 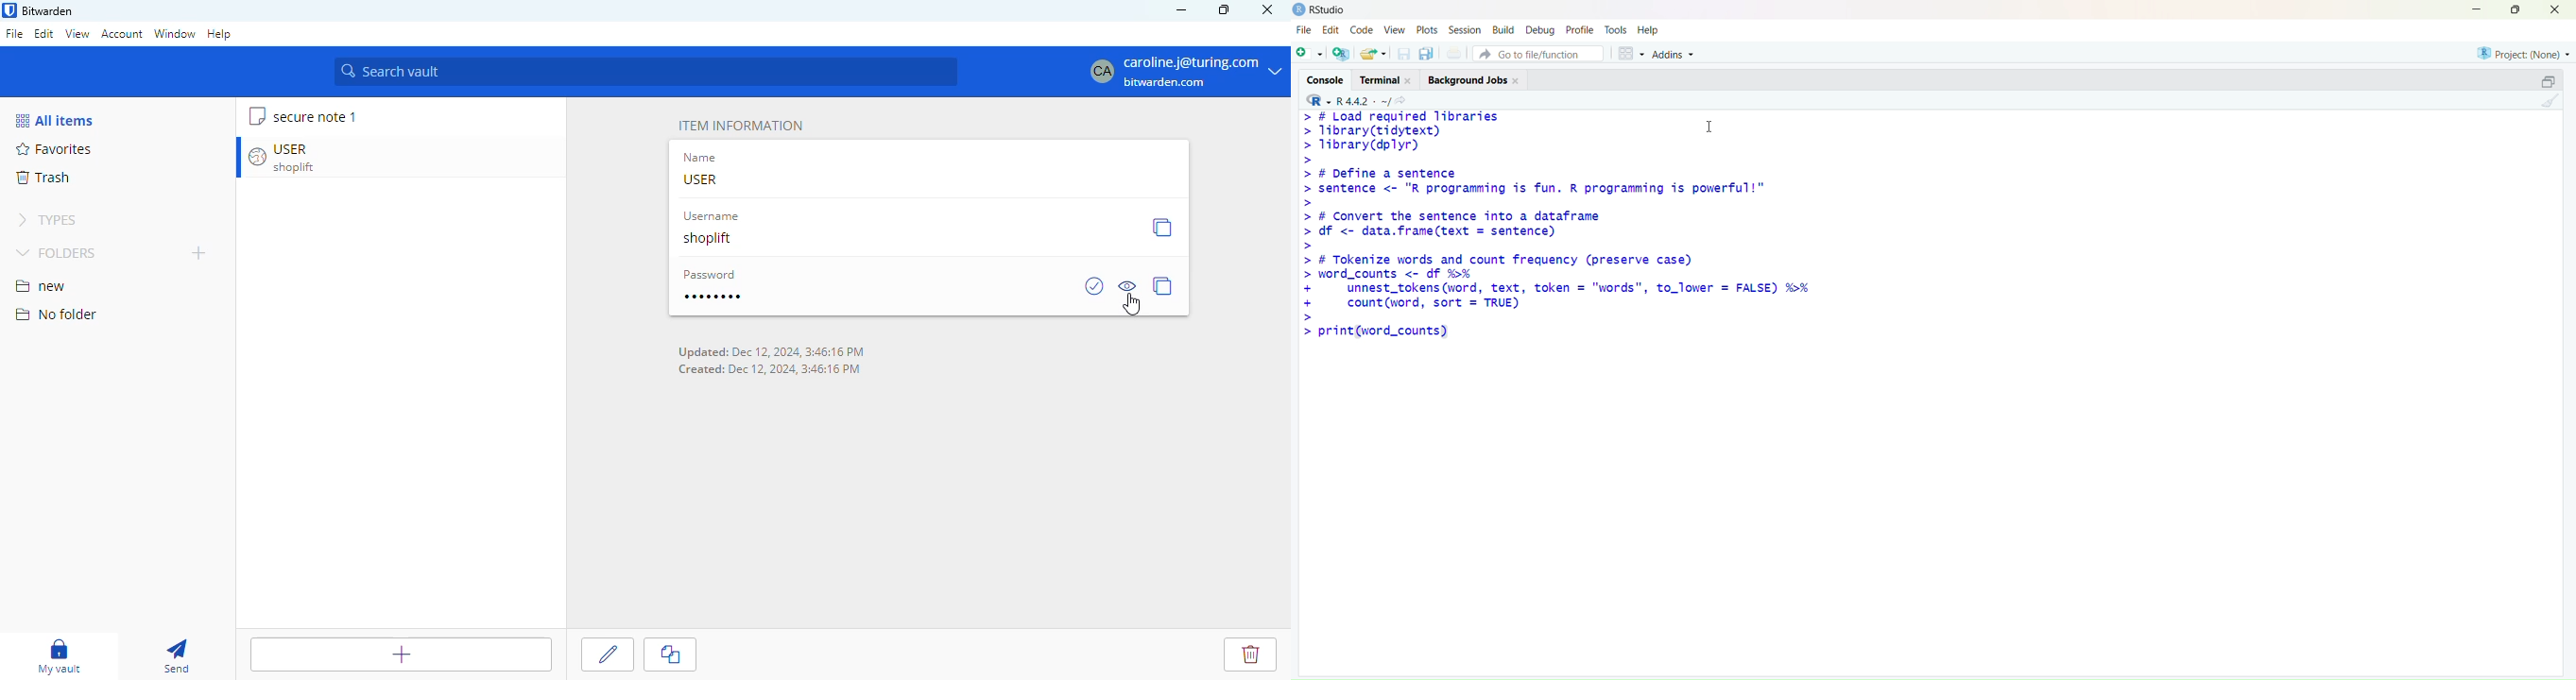 I want to click on build, so click(x=1504, y=29).